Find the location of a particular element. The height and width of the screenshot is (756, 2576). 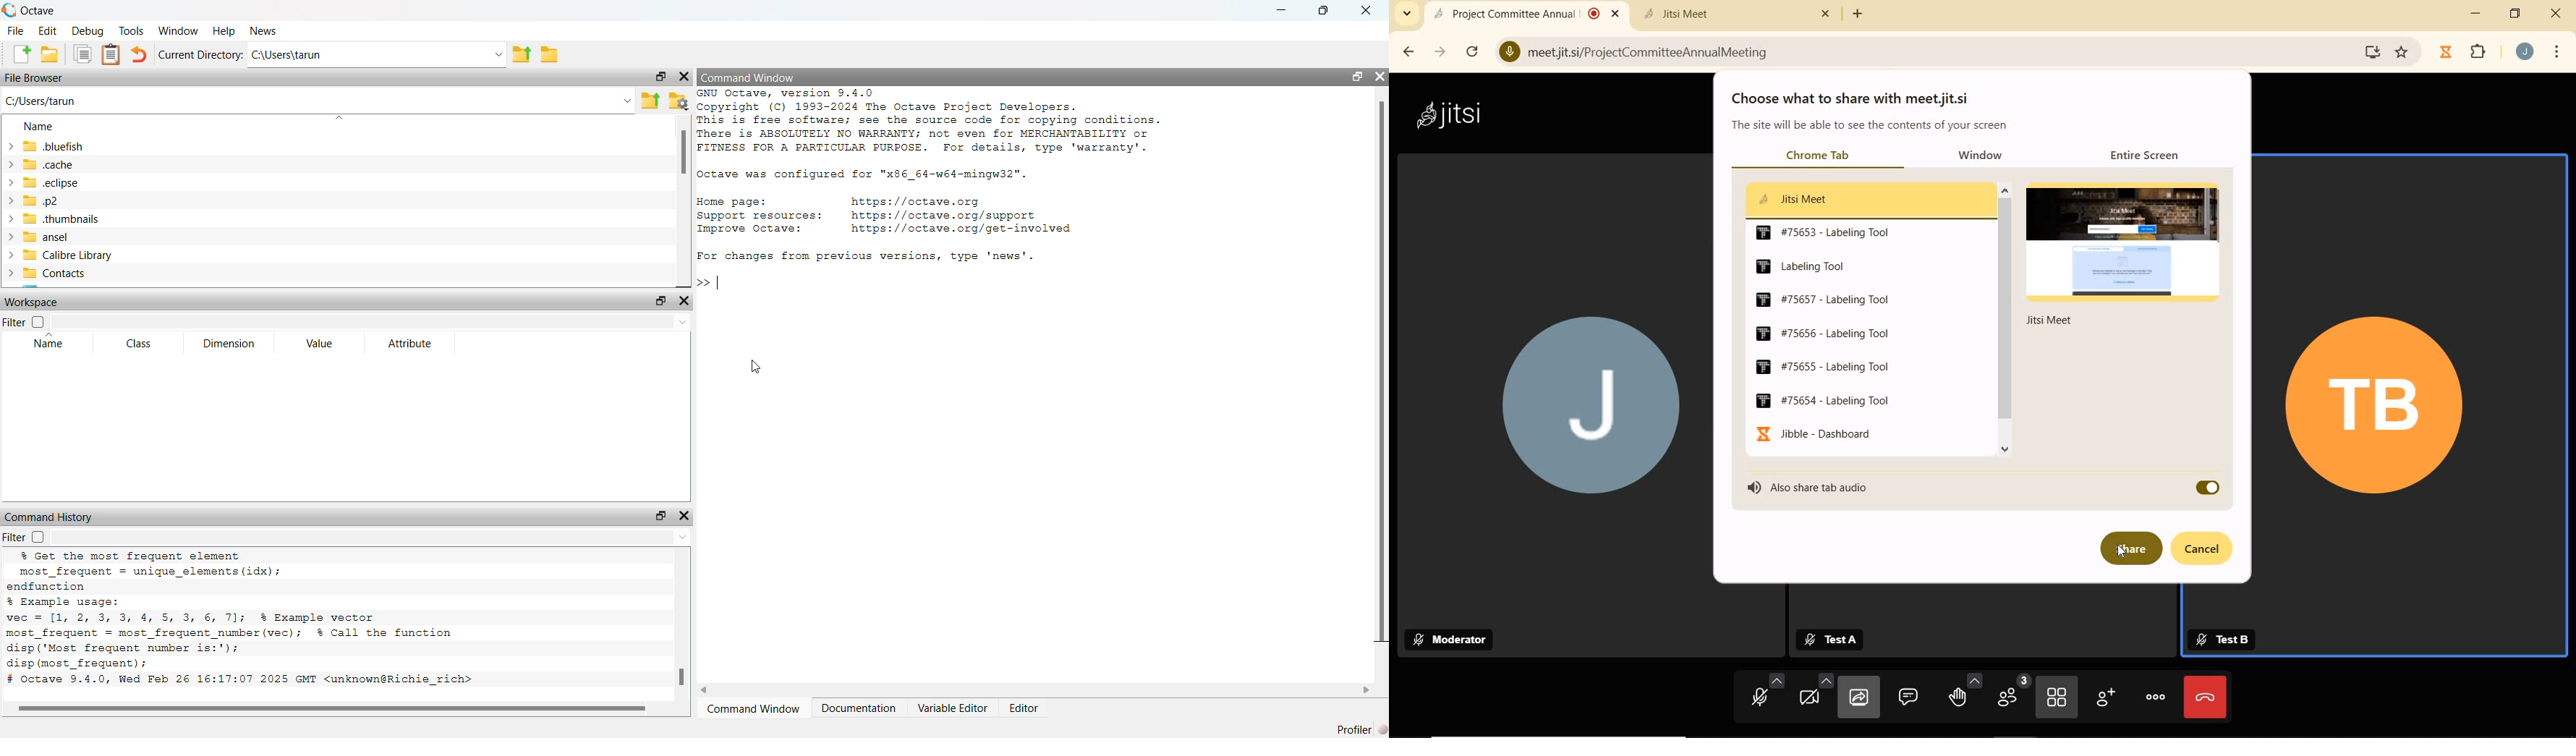

Filter is located at coordinates (25, 322).